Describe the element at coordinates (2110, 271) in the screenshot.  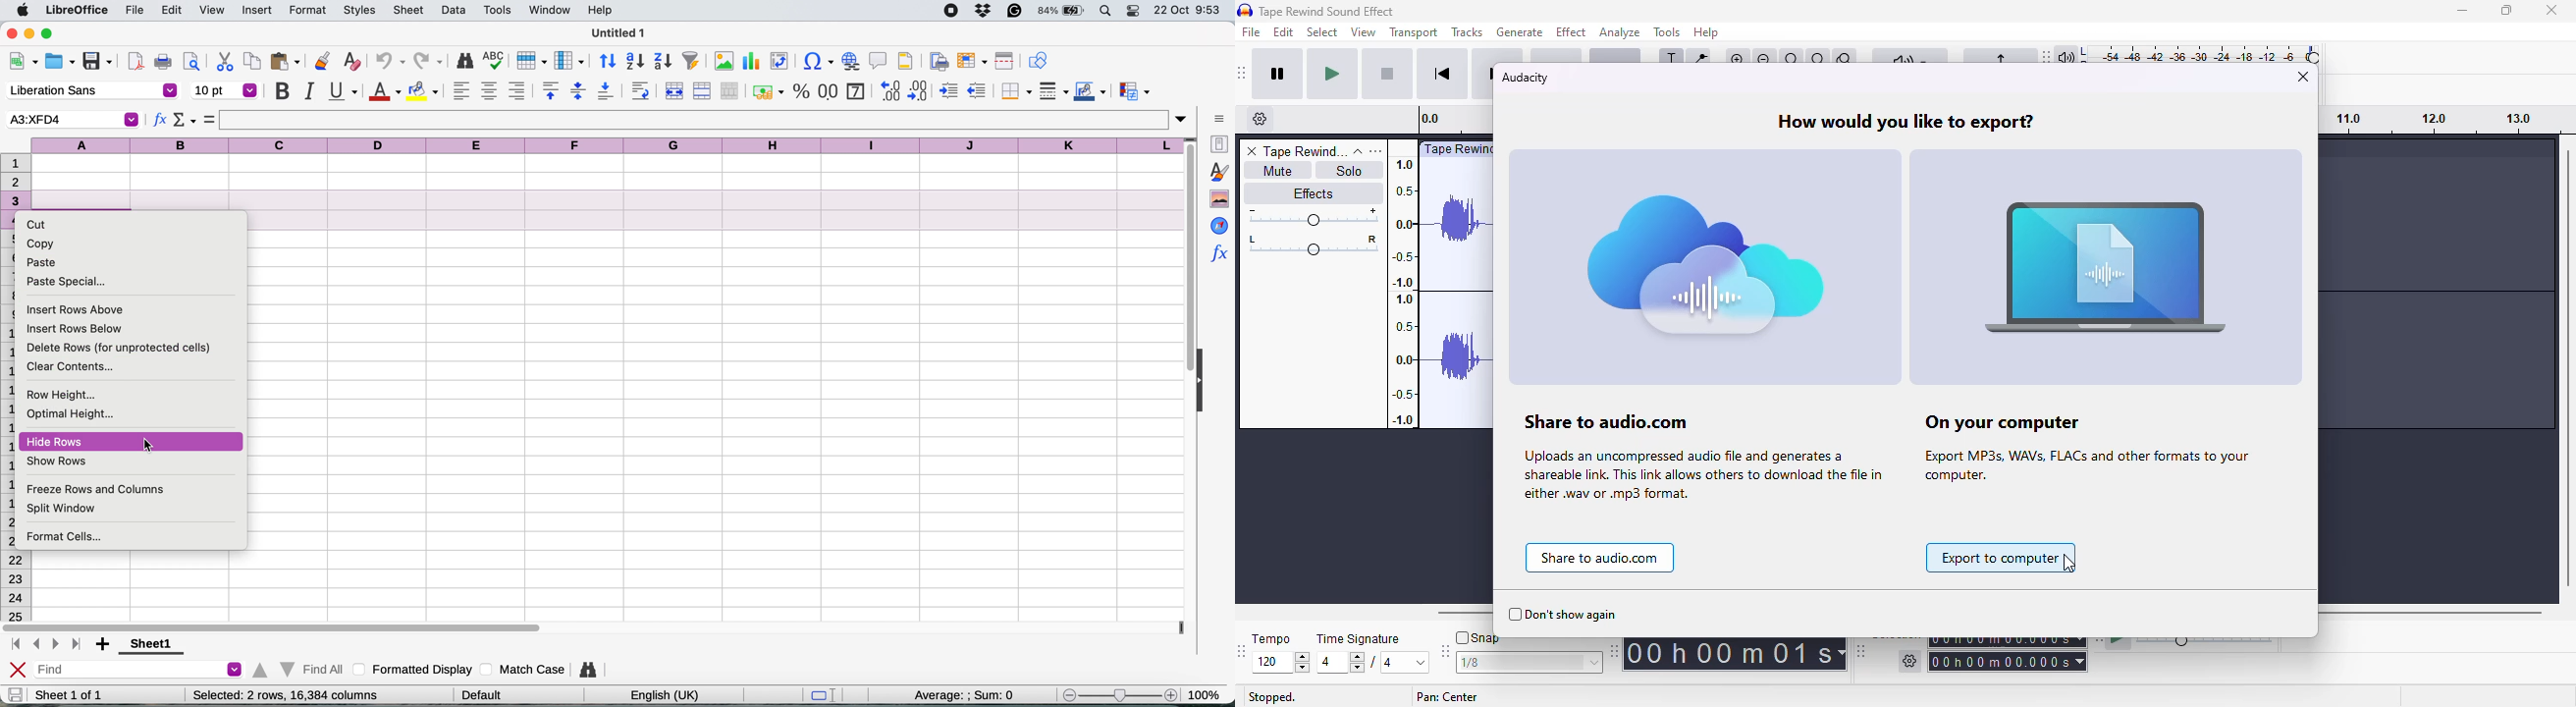
I see `Image` at that location.